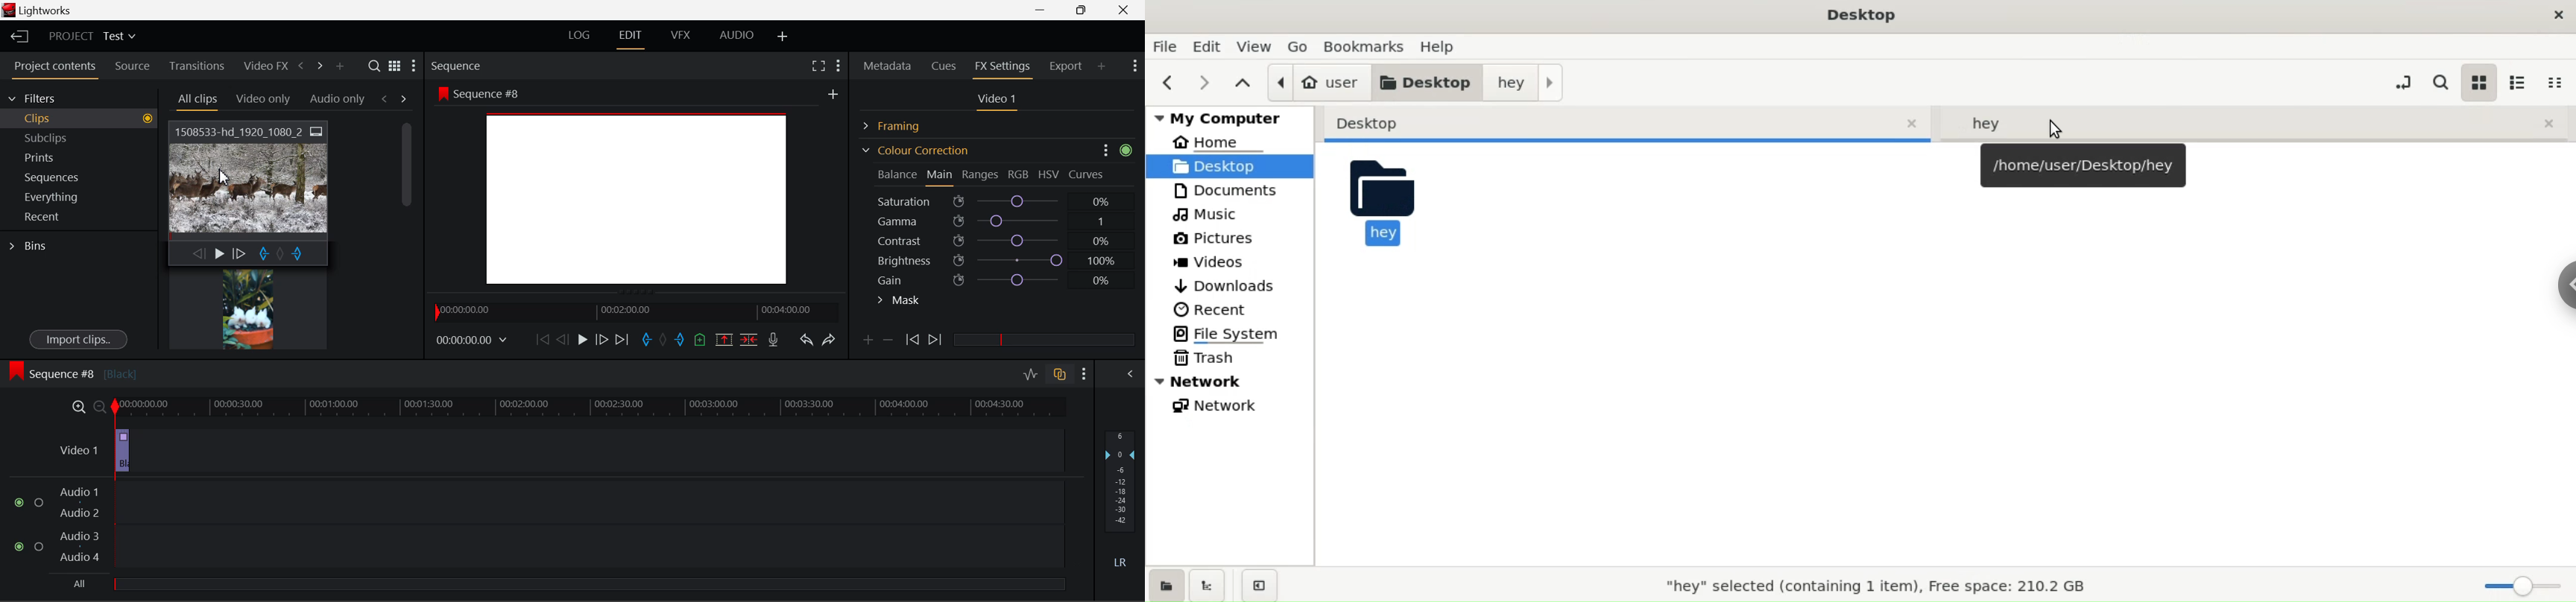 This screenshot has height=616, width=2576. I want to click on Transitions, so click(197, 66).